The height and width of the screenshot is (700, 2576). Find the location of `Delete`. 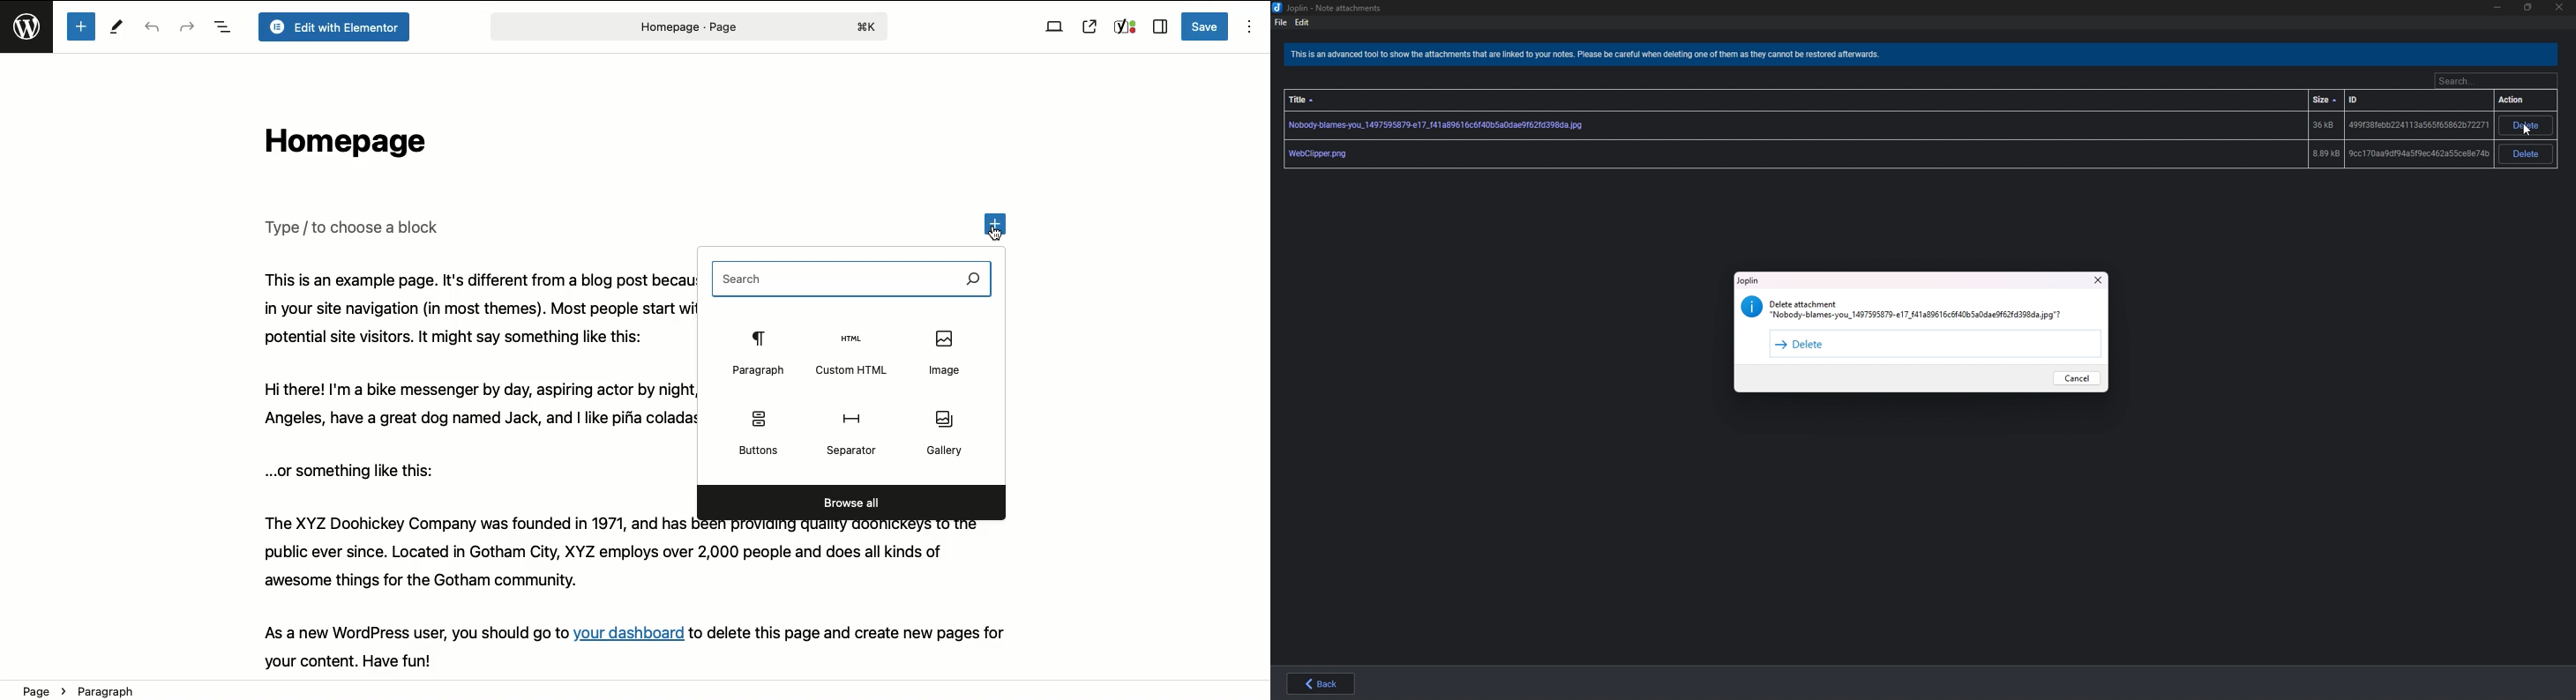

Delete is located at coordinates (2527, 154).